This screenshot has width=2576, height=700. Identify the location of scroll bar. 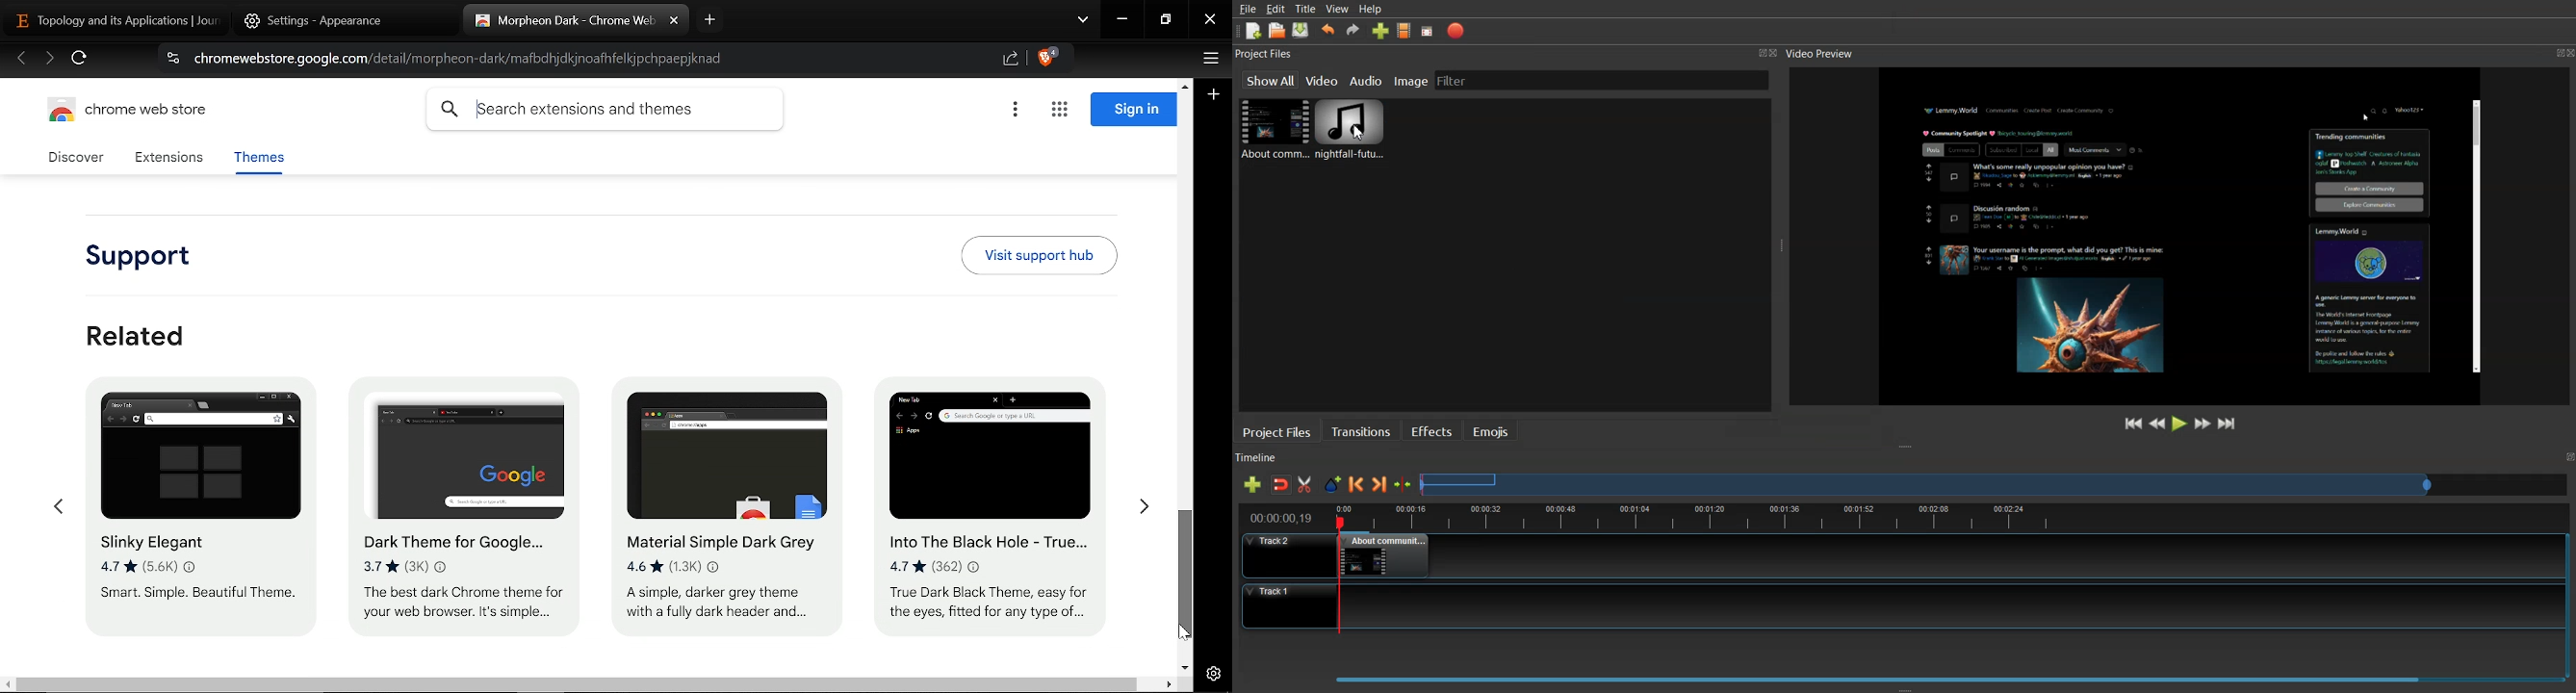
(773, 685).